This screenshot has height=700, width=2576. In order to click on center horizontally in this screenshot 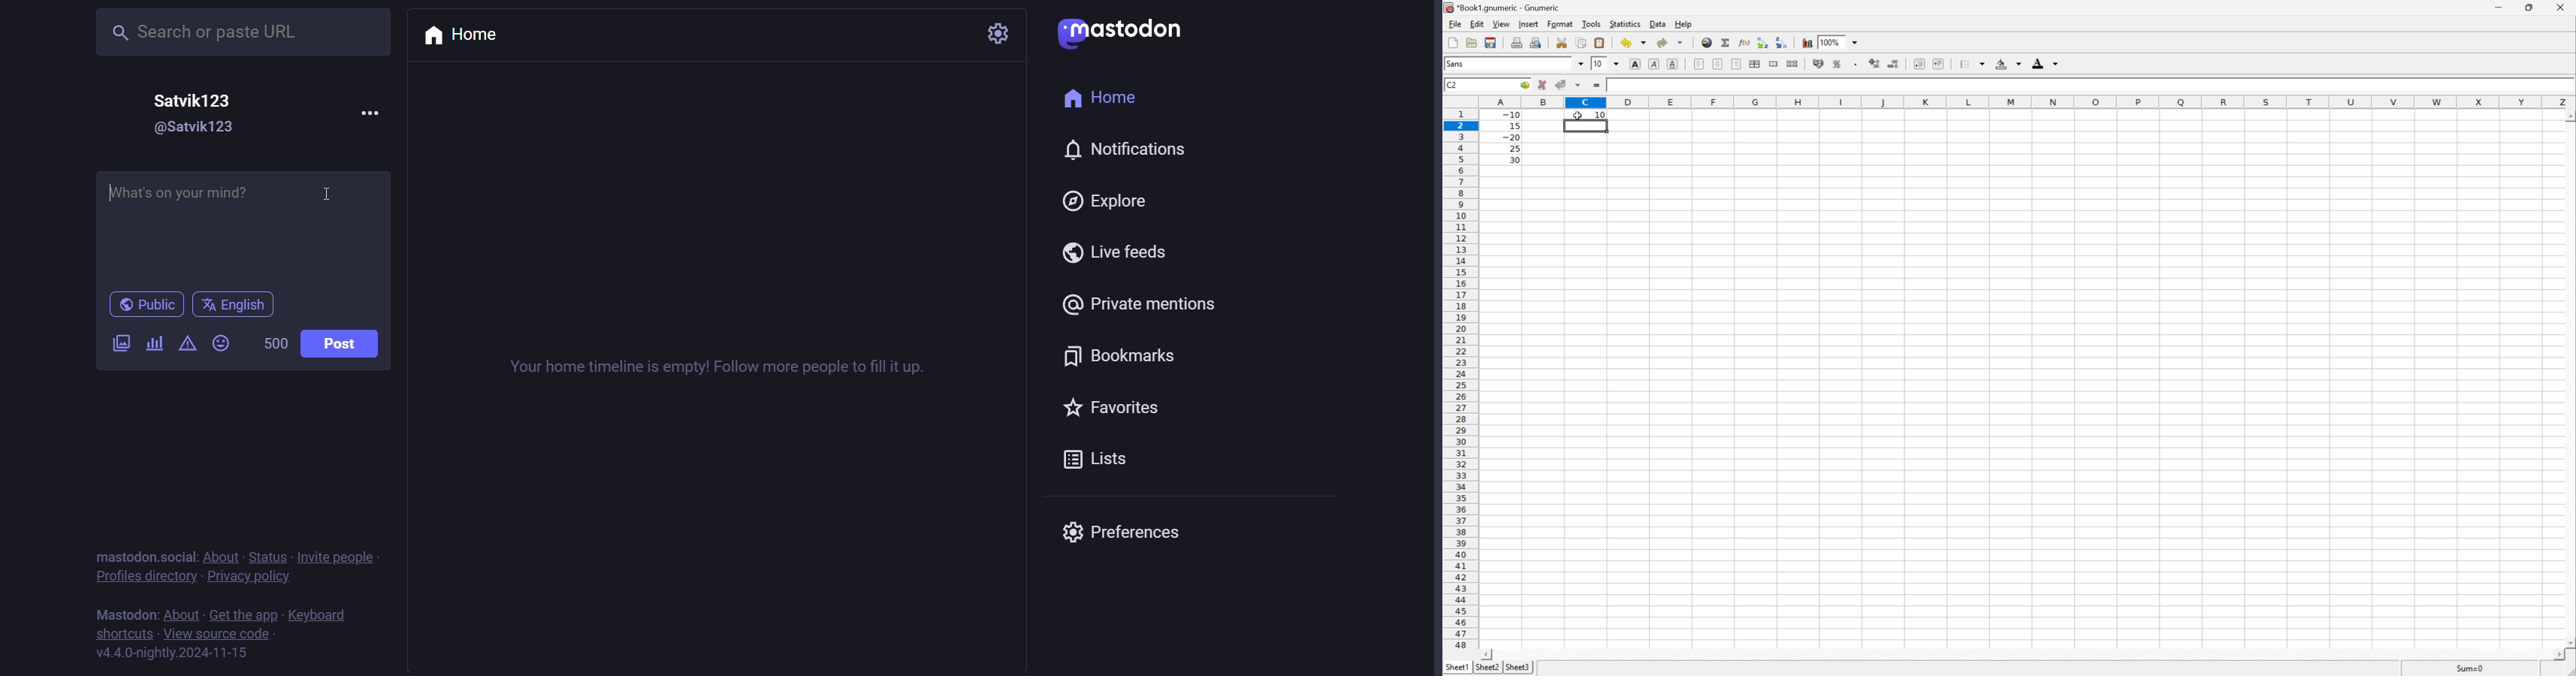, I will do `click(1718, 64)`.